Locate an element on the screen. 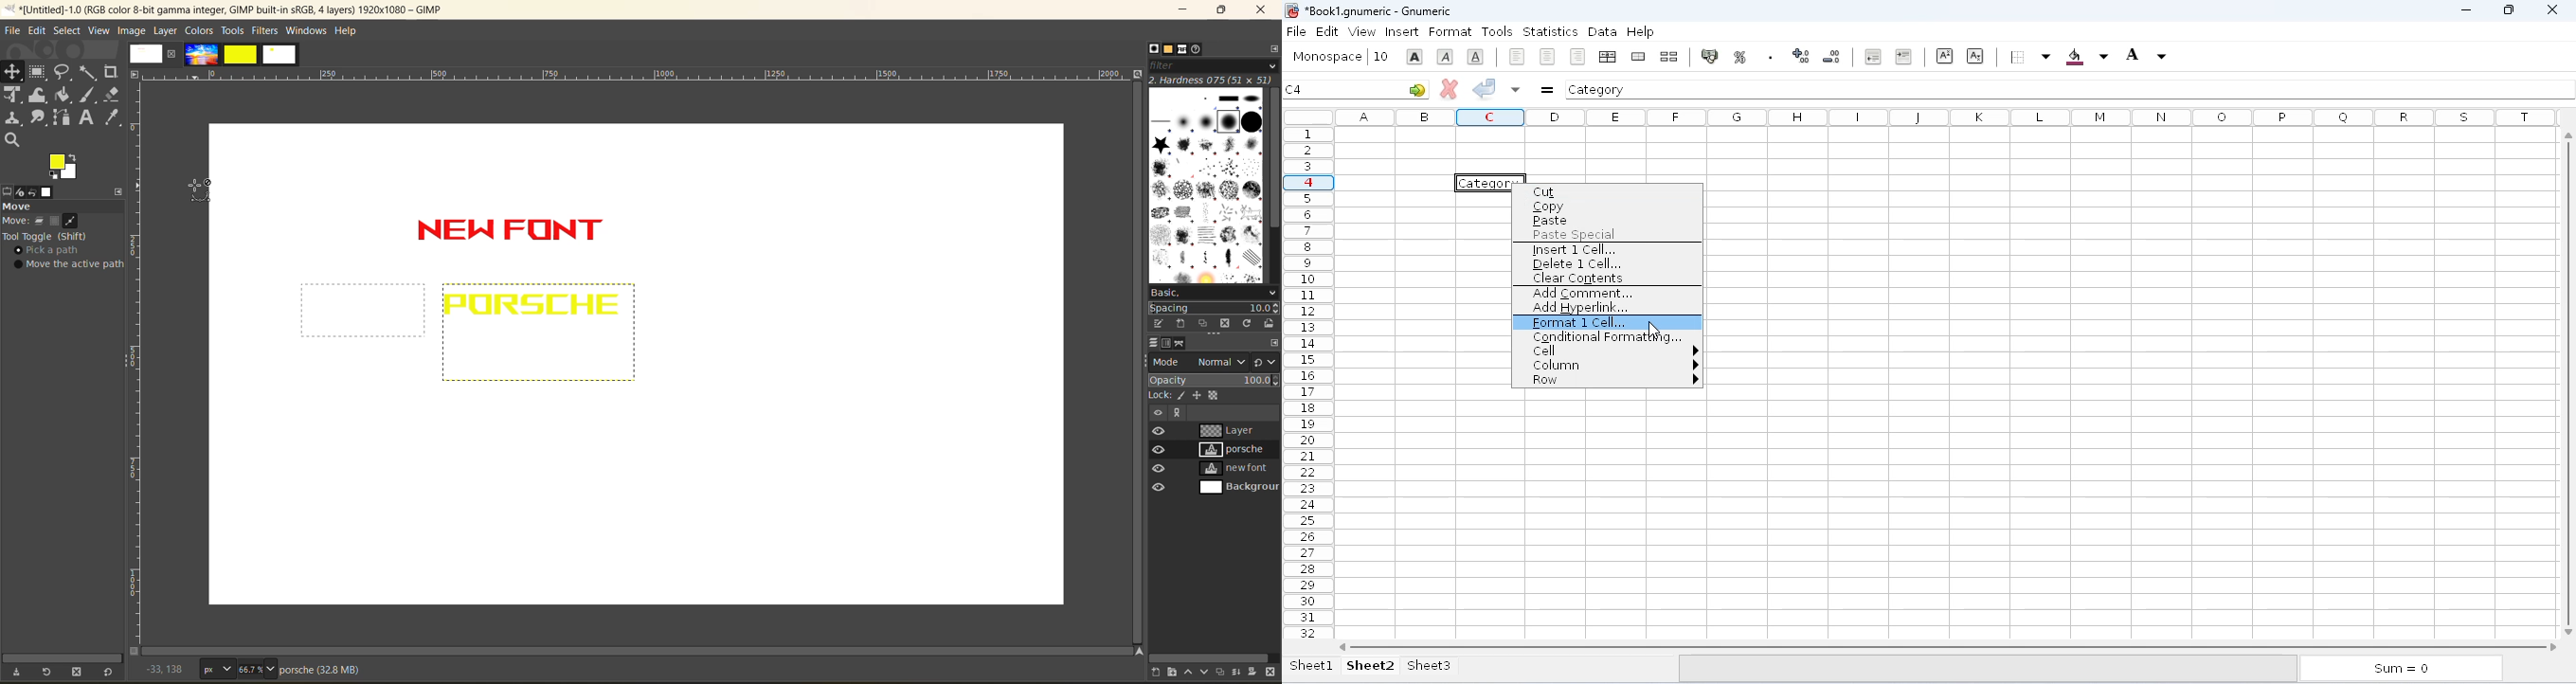 This screenshot has width=2576, height=700. help is located at coordinates (345, 32).